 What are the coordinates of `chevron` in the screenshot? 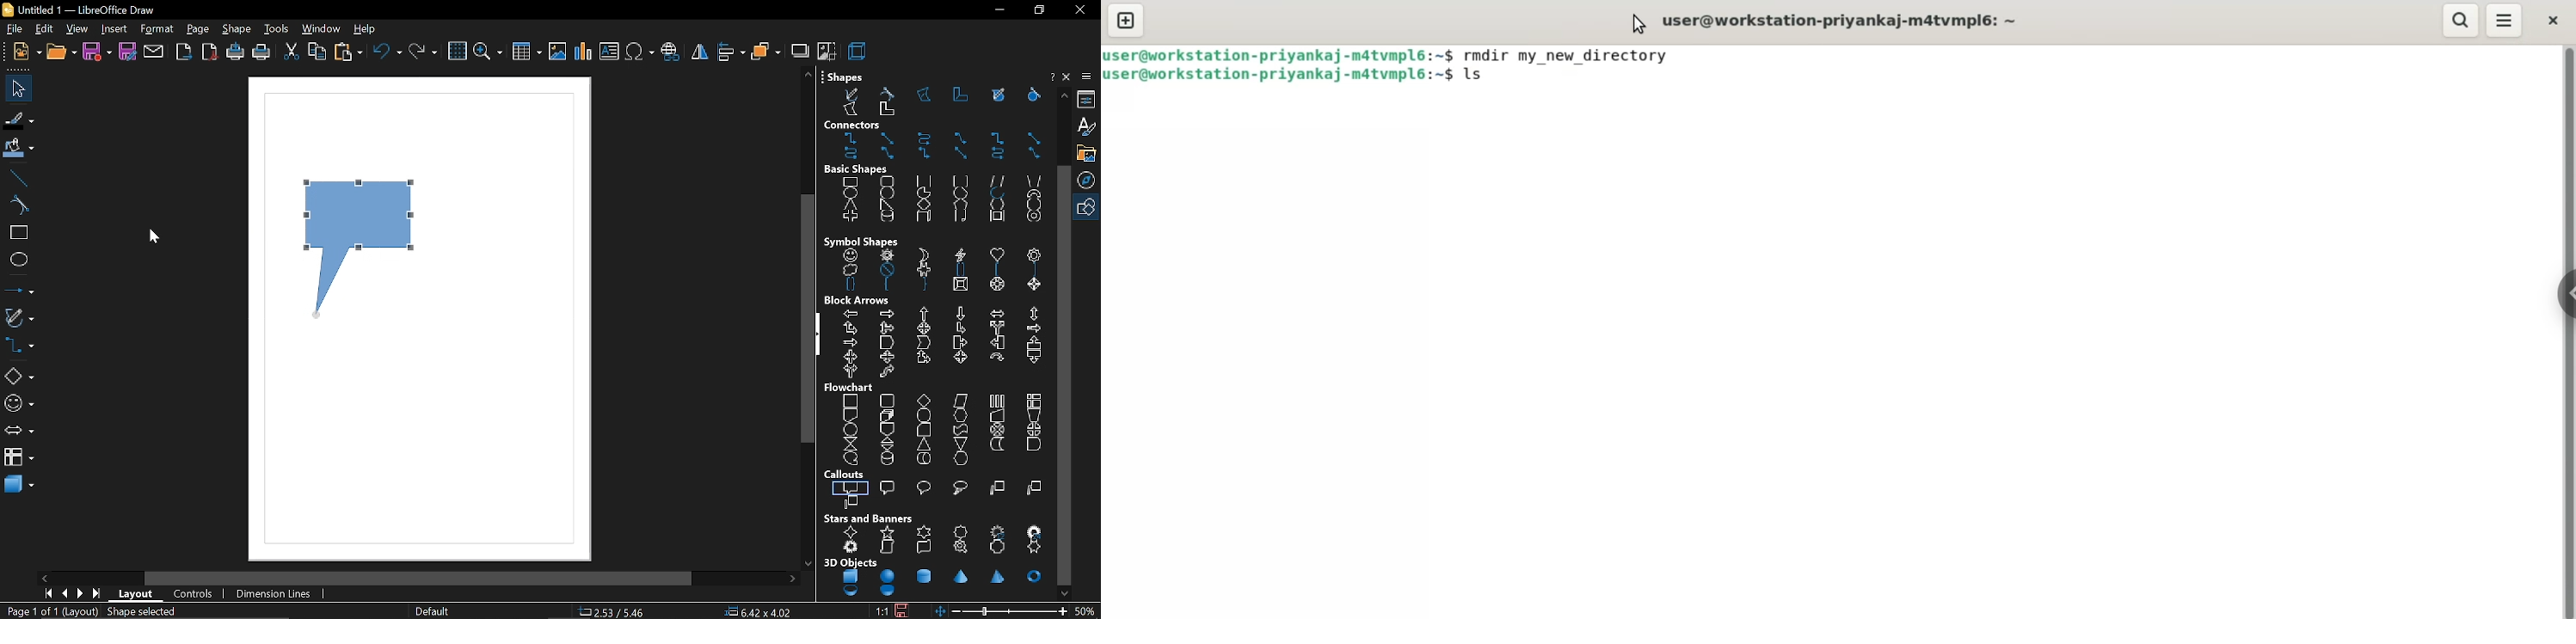 It's located at (924, 342).